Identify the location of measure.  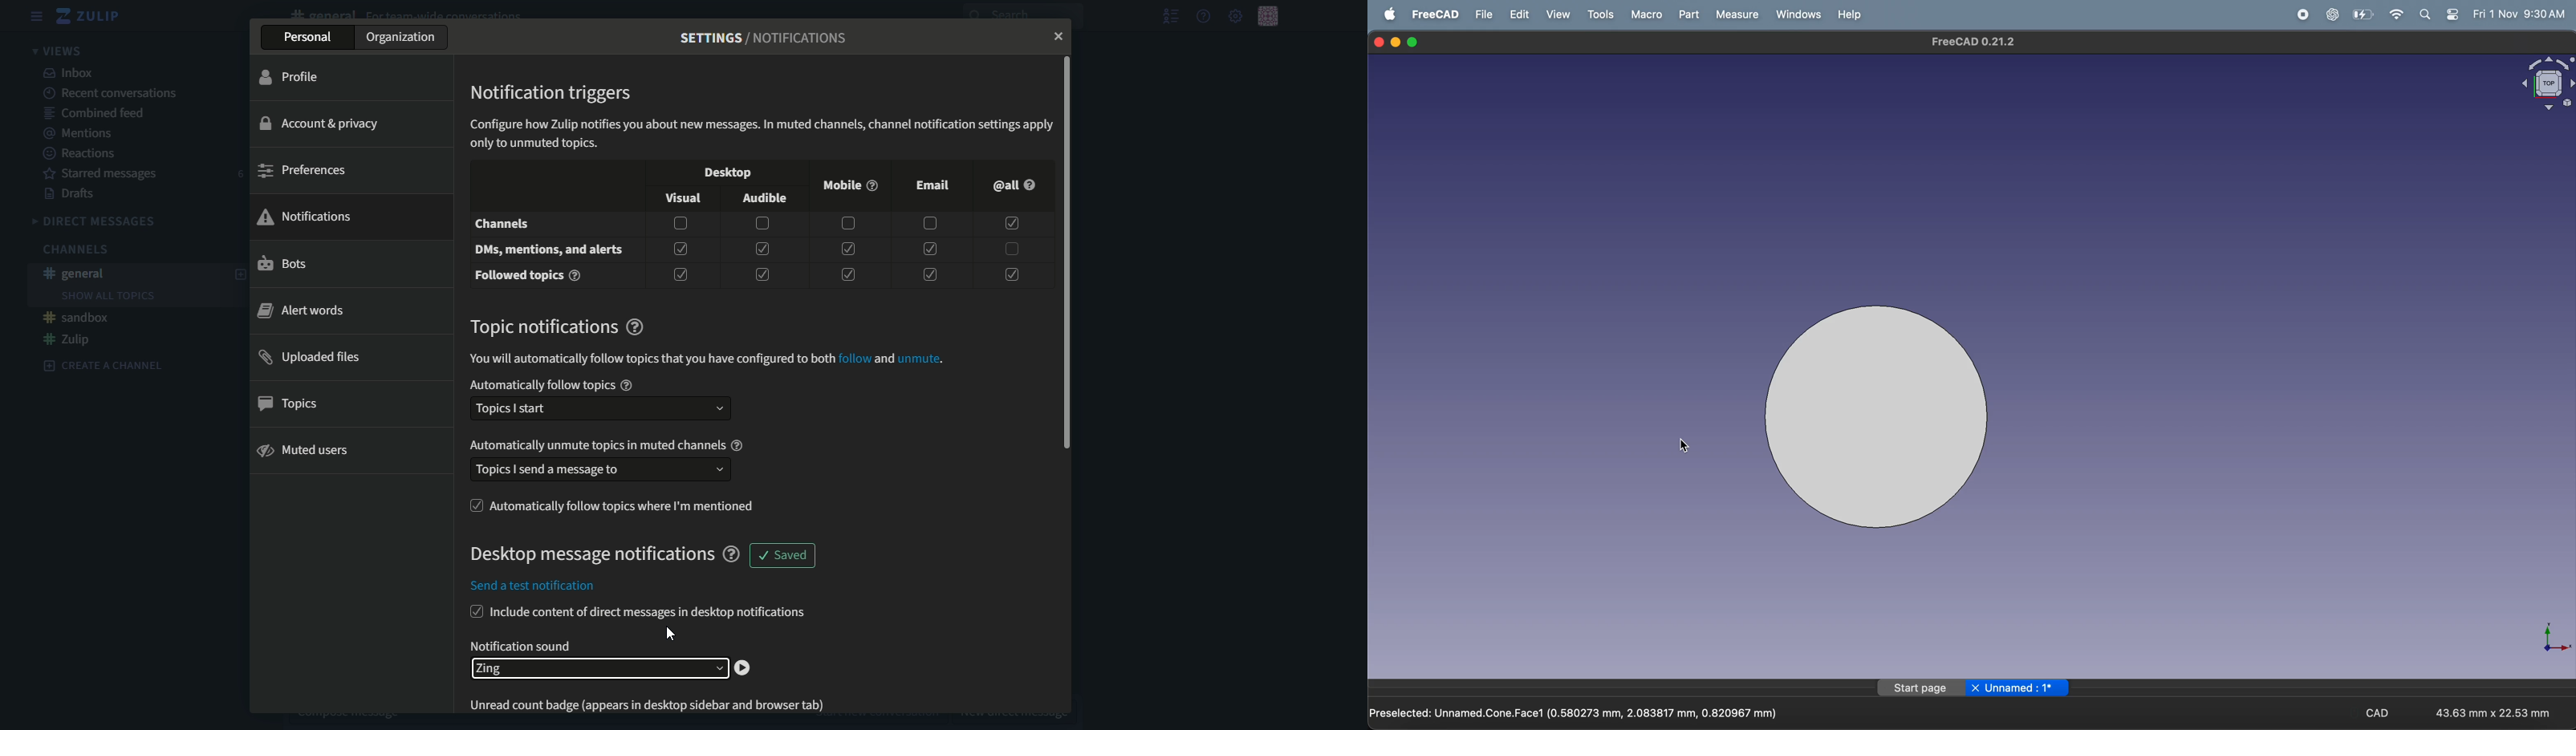
(1734, 14).